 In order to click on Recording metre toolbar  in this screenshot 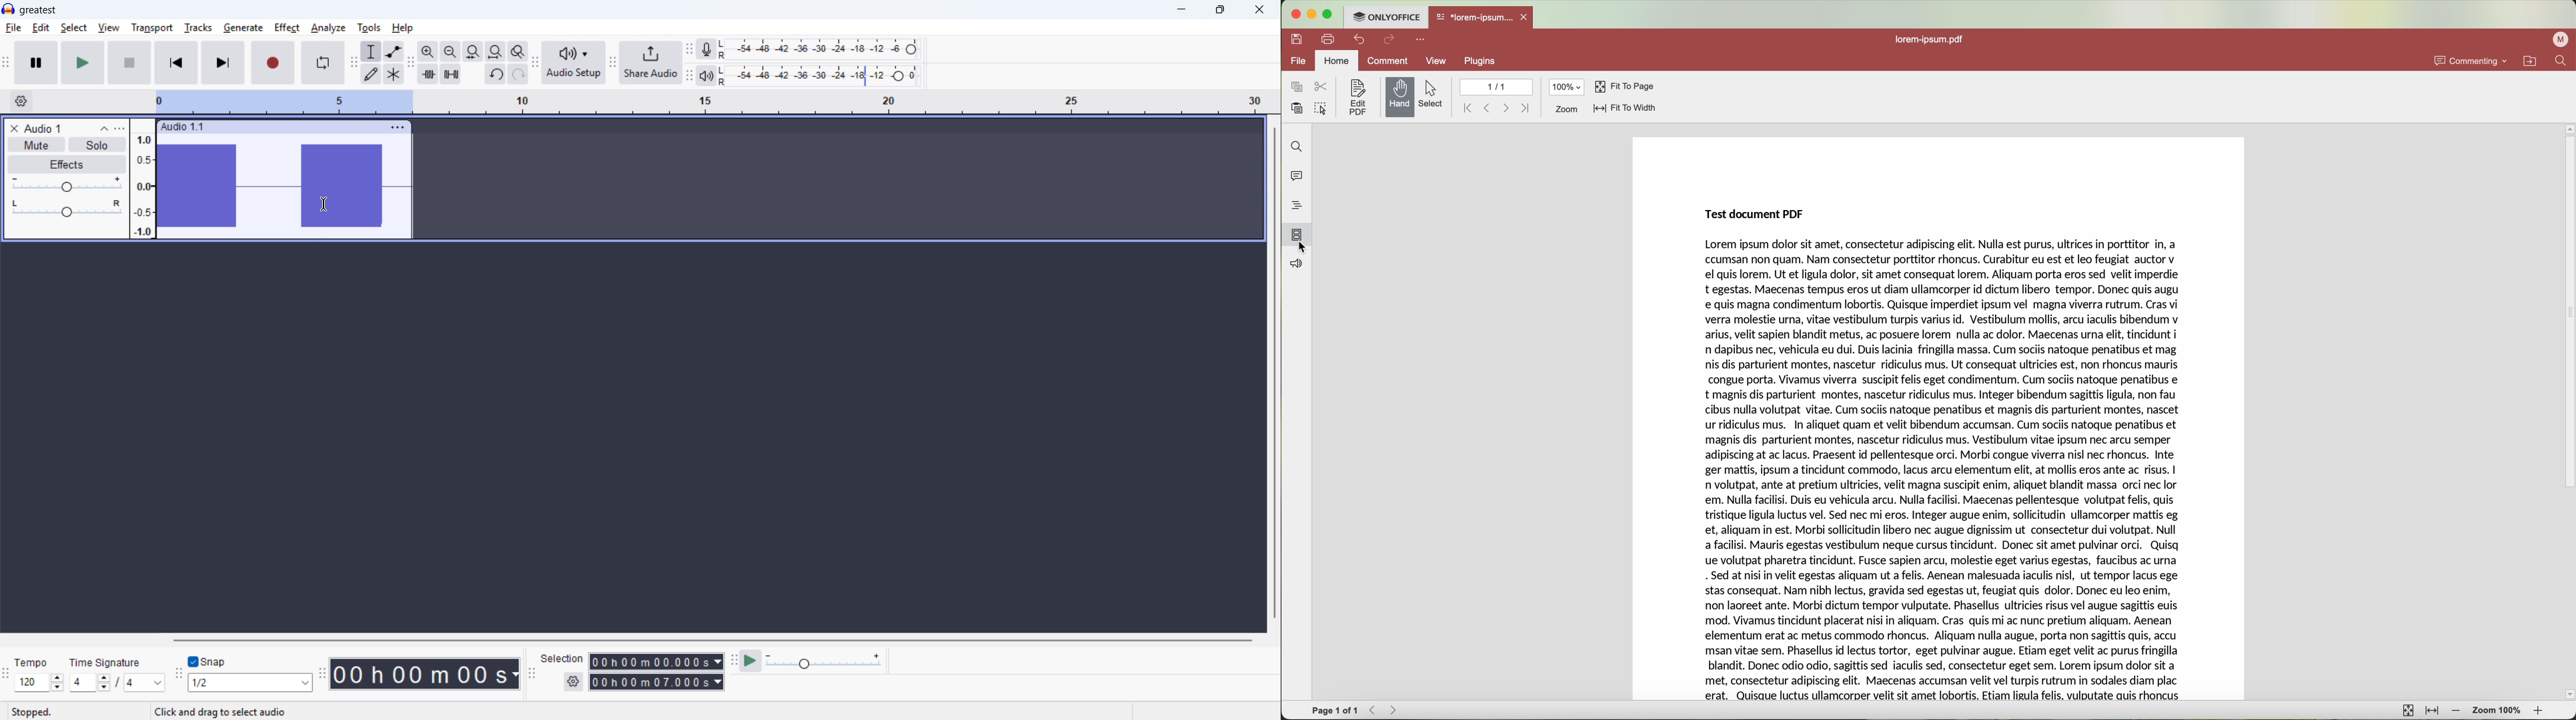, I will do `click(689, 50)`.